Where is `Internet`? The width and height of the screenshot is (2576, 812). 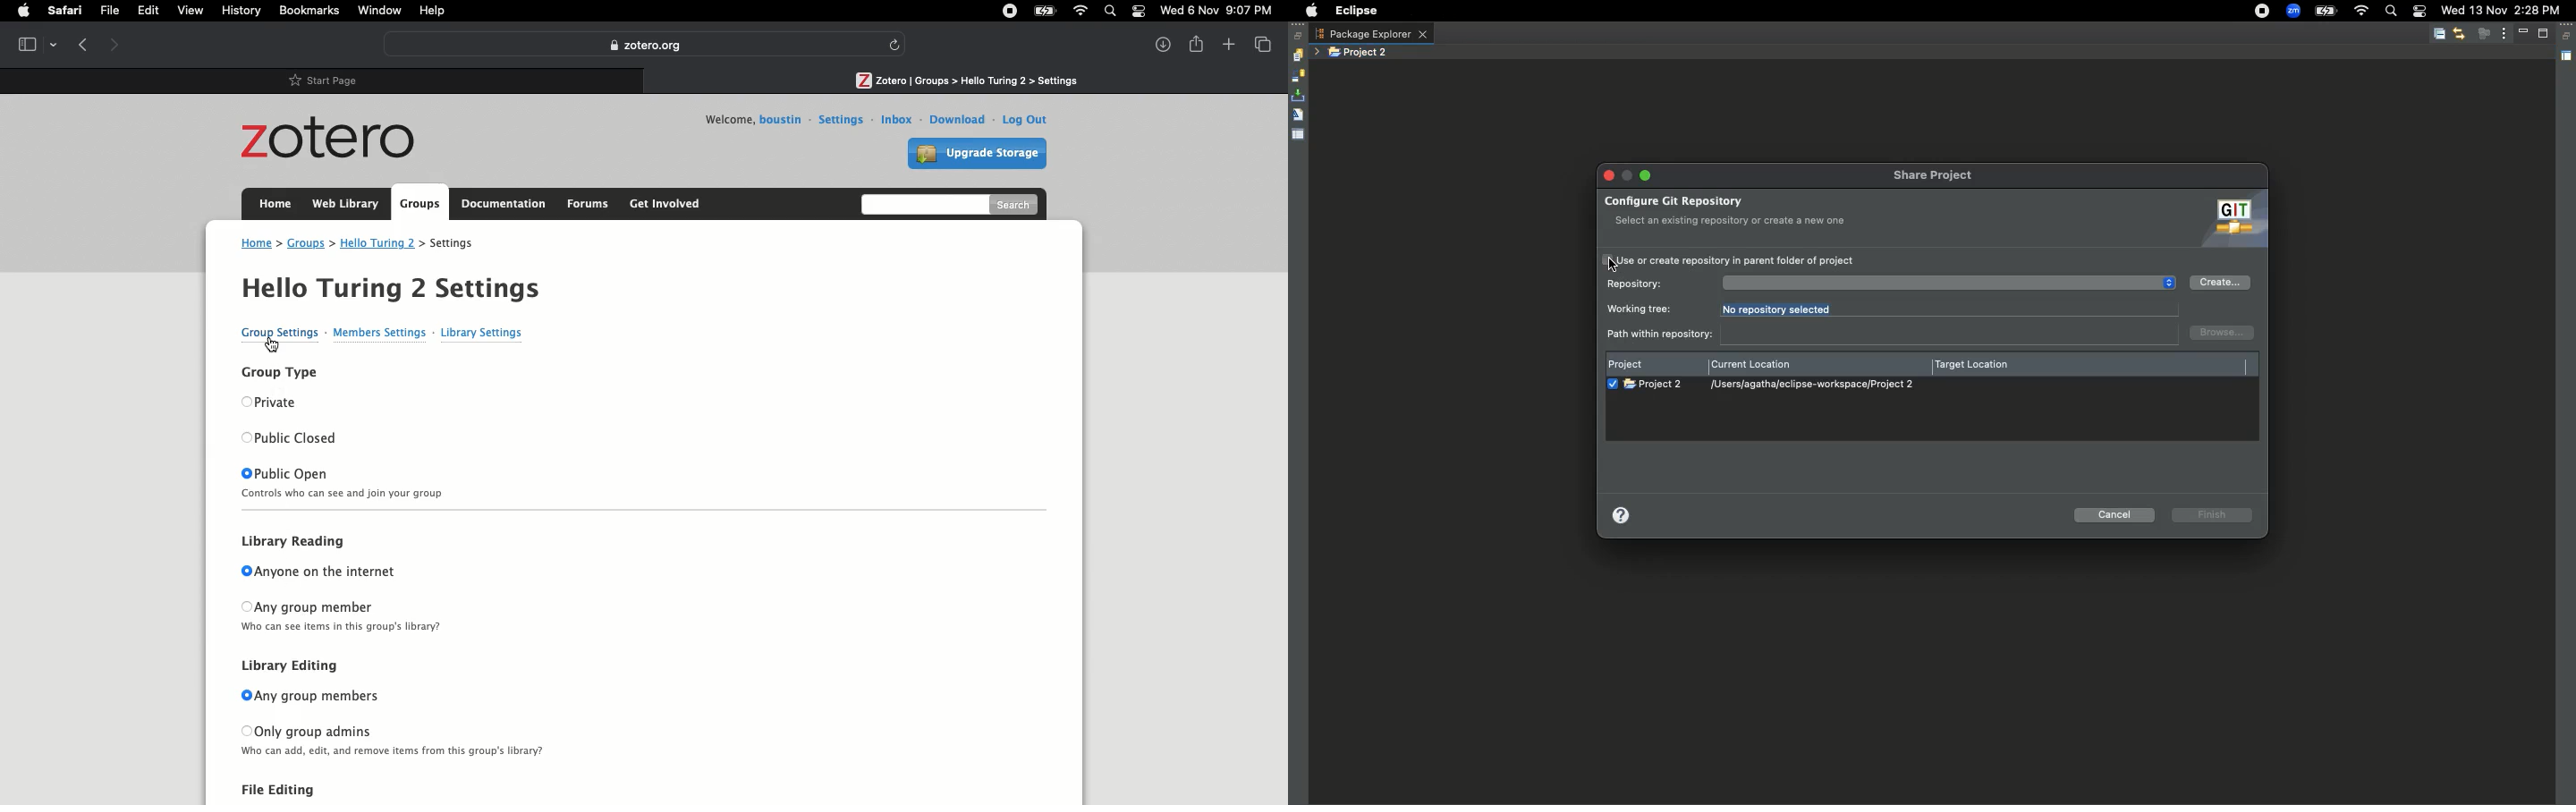
Internet is located at coordinates (2360, 12).